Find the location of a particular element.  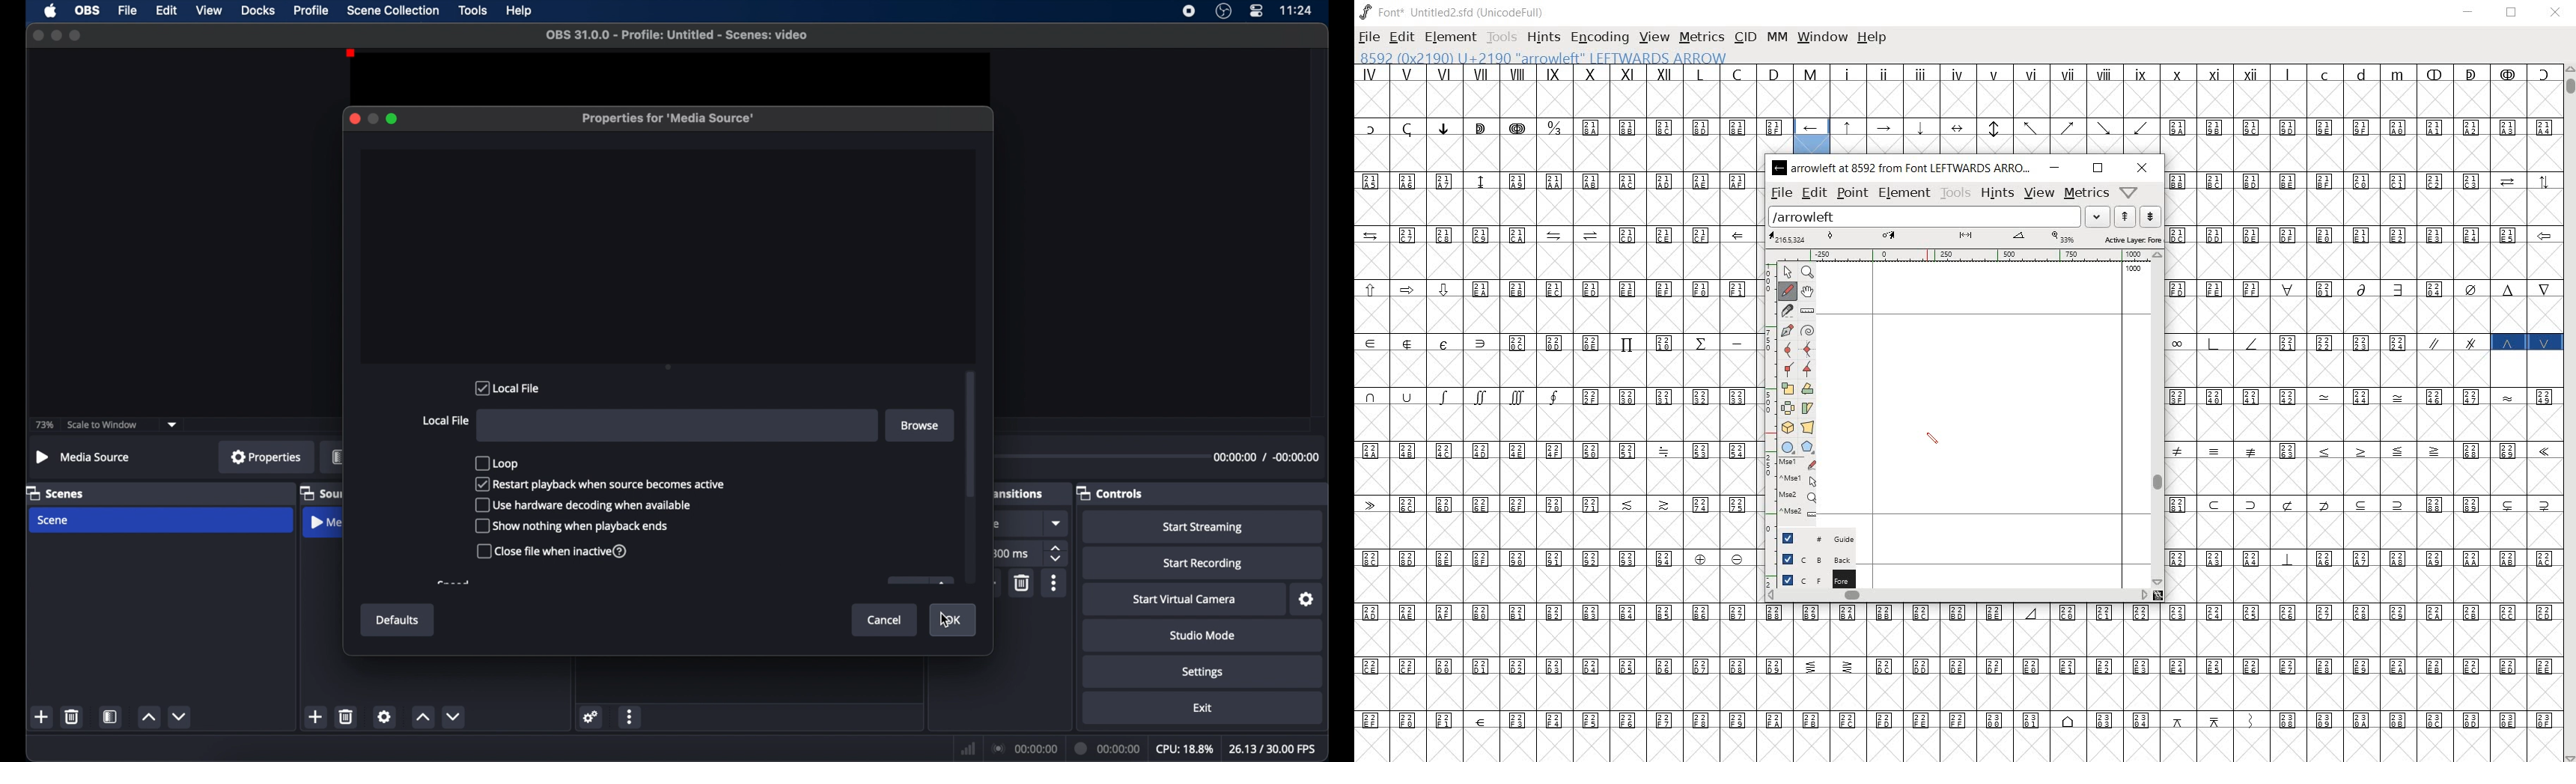

obscure icon is located at coordinates (919, 580).